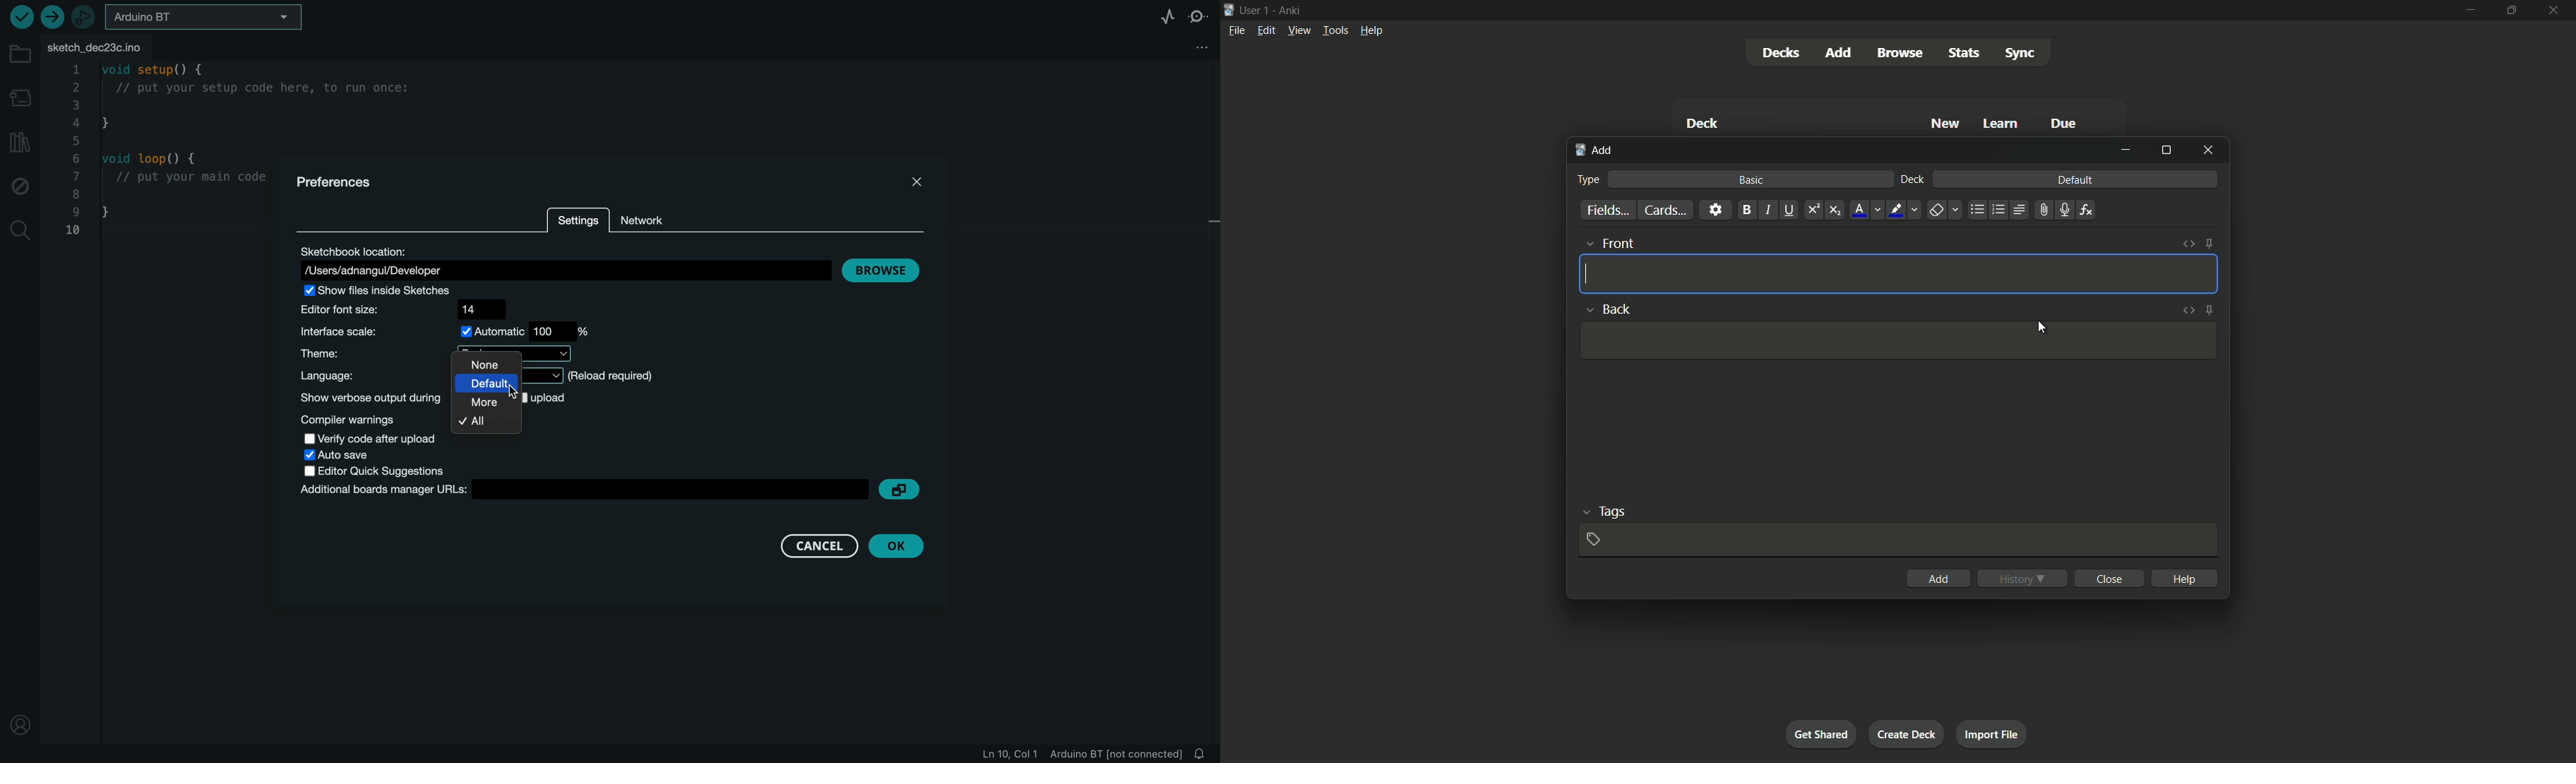  Describe the element at coordinates (2187, 310) in the screenshot. I see `toggle html editor` at that location.